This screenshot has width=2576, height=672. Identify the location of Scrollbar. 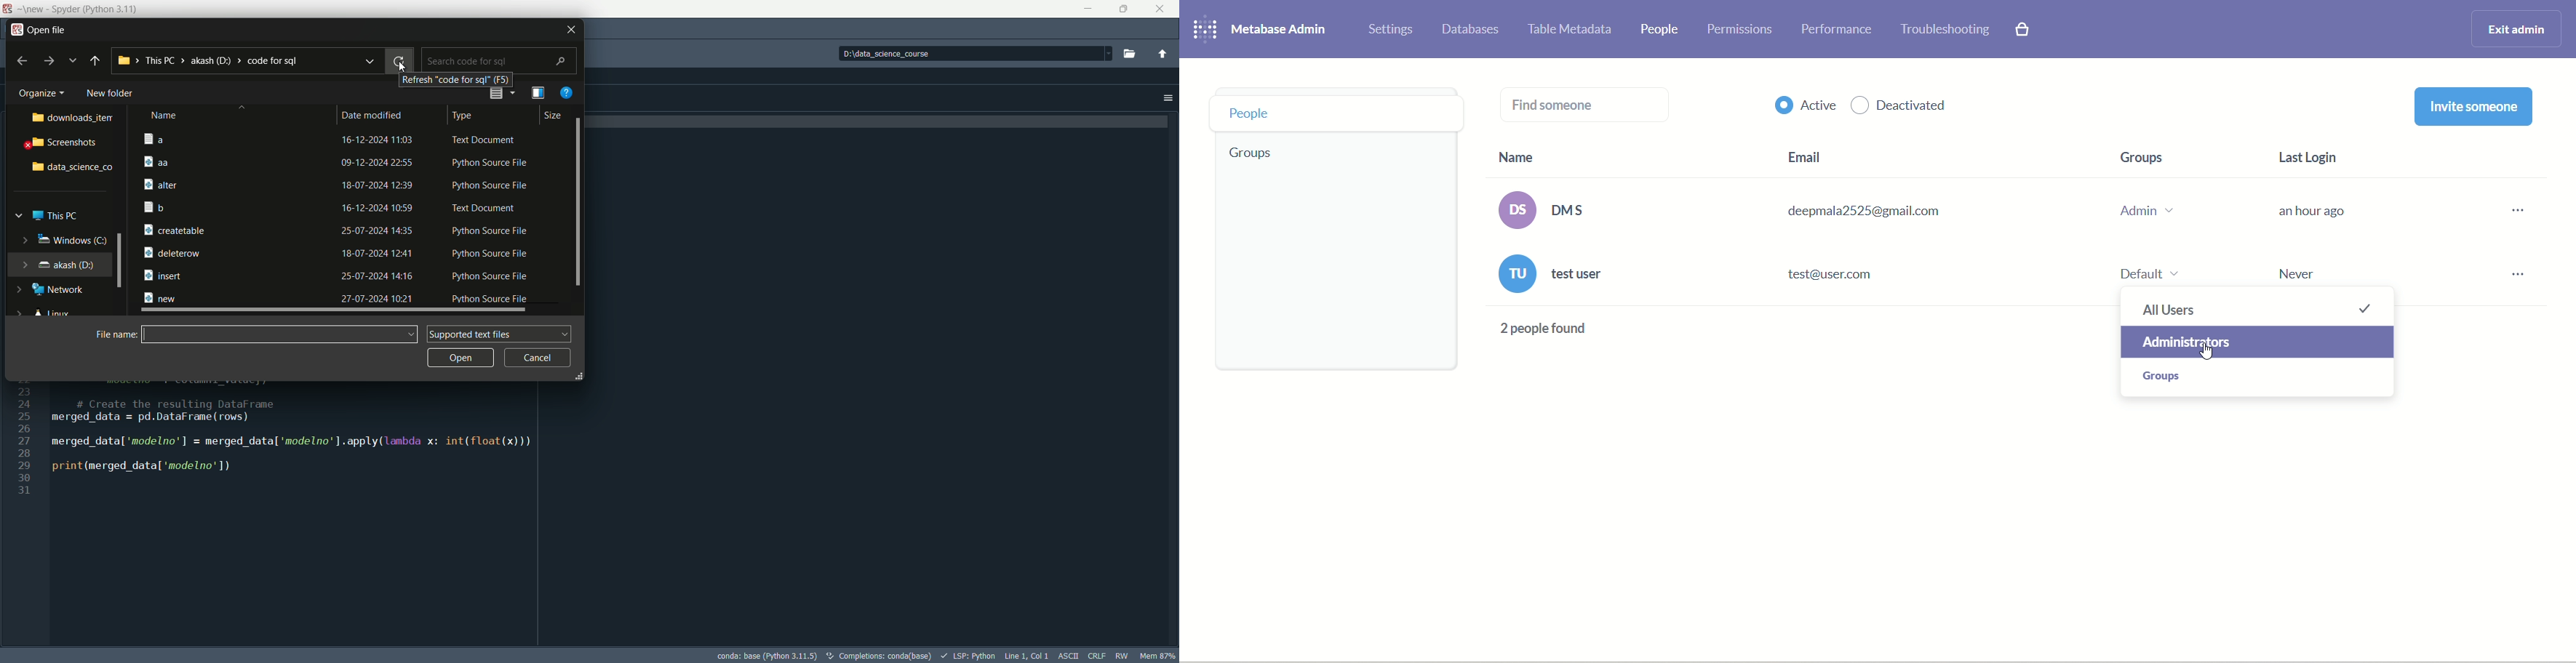
(119, 260).